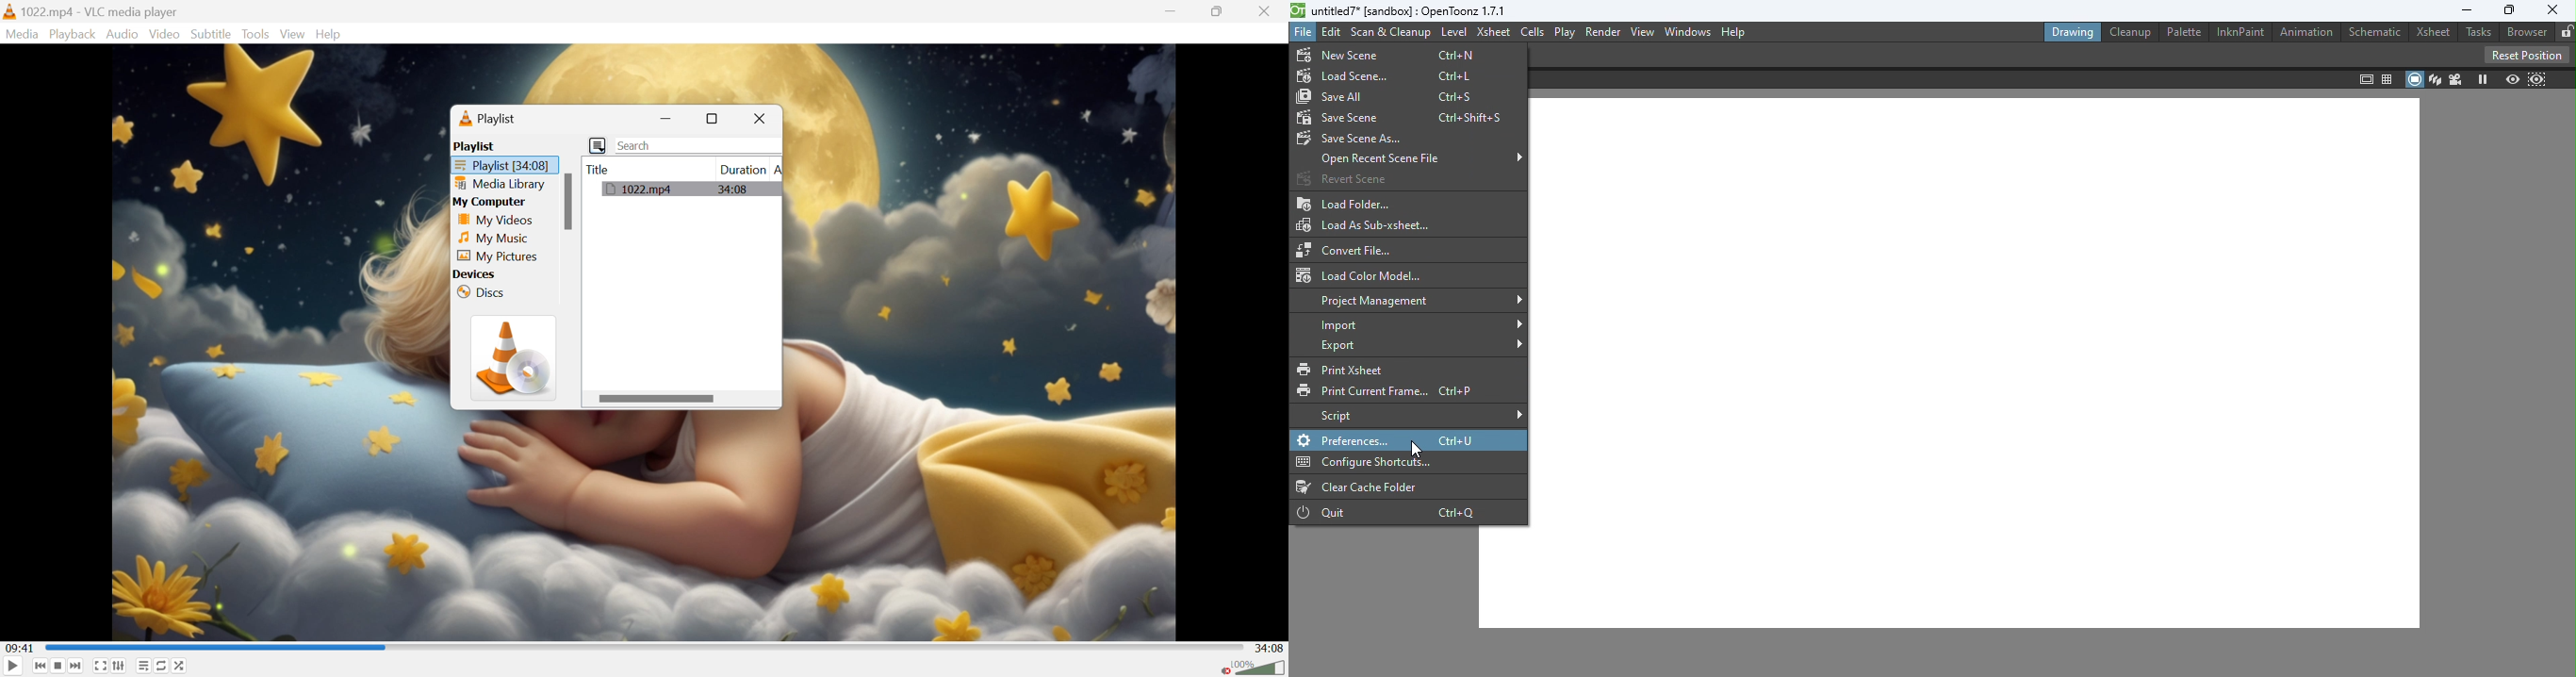 The image size is (2576, 700). I want to click on Camera view, so click(2453, 79).